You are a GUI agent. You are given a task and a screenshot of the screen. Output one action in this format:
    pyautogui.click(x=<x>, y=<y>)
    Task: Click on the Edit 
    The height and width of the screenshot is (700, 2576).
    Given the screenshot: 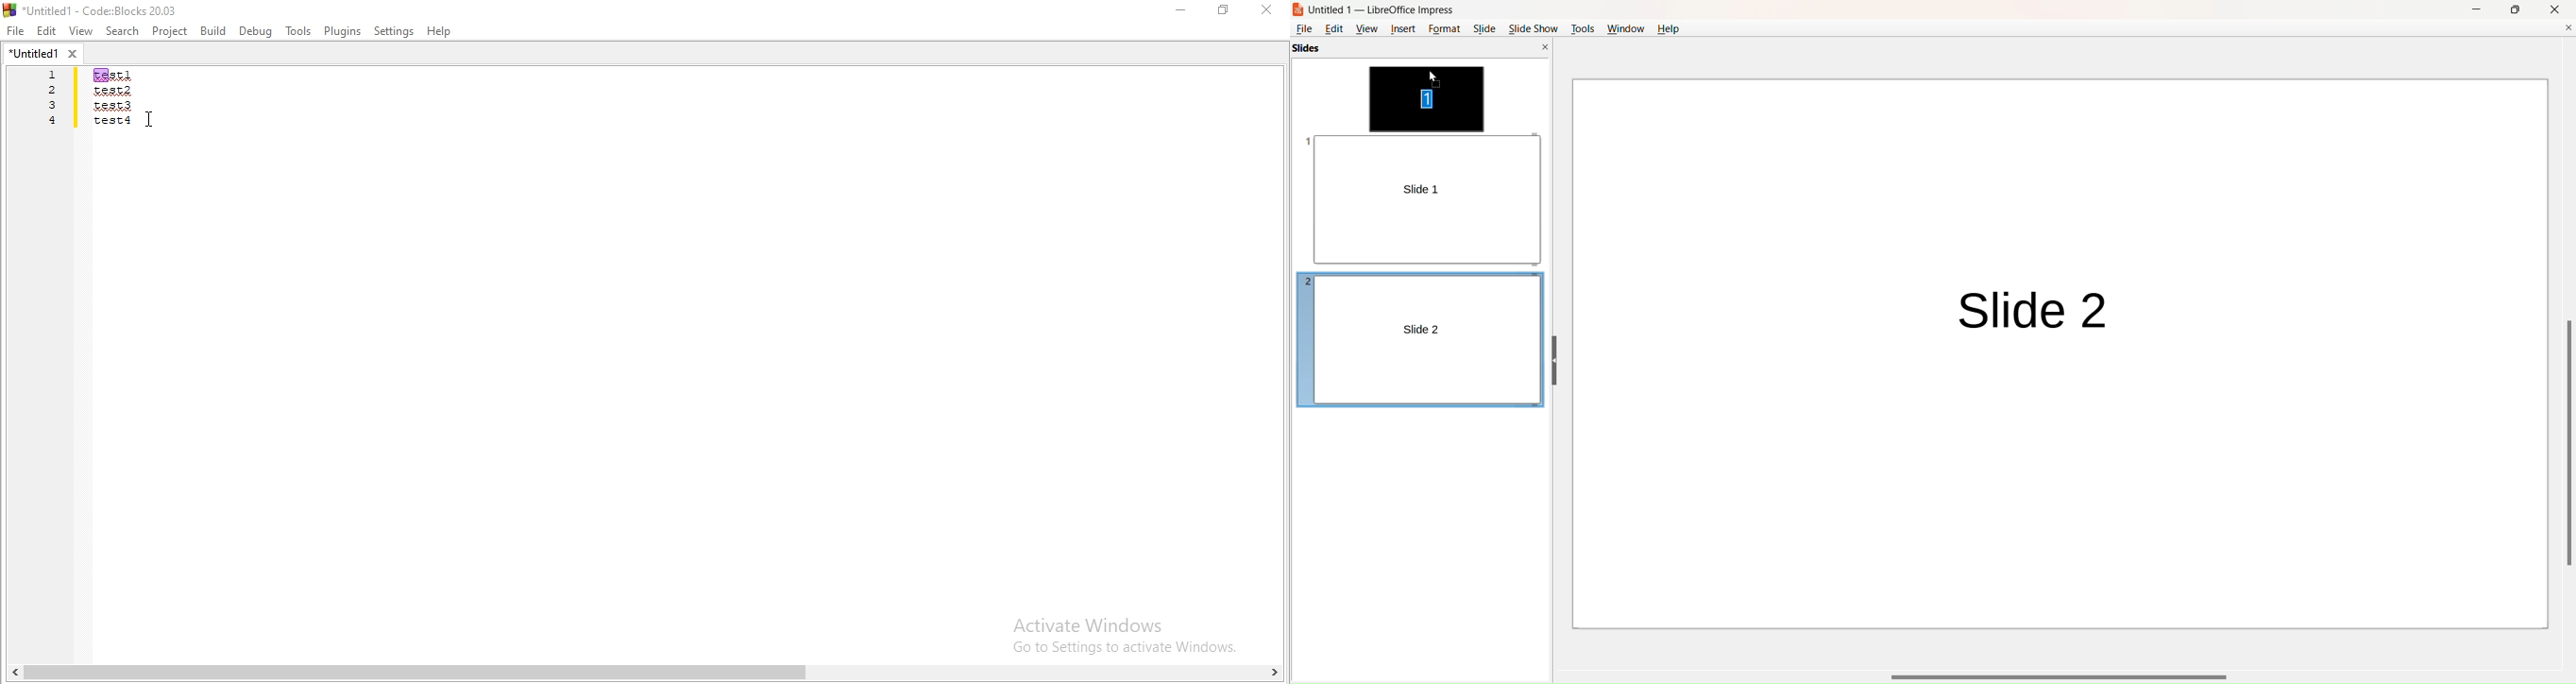 What is the action you would take?
    pyautogui.click(x=45, y=30)
    